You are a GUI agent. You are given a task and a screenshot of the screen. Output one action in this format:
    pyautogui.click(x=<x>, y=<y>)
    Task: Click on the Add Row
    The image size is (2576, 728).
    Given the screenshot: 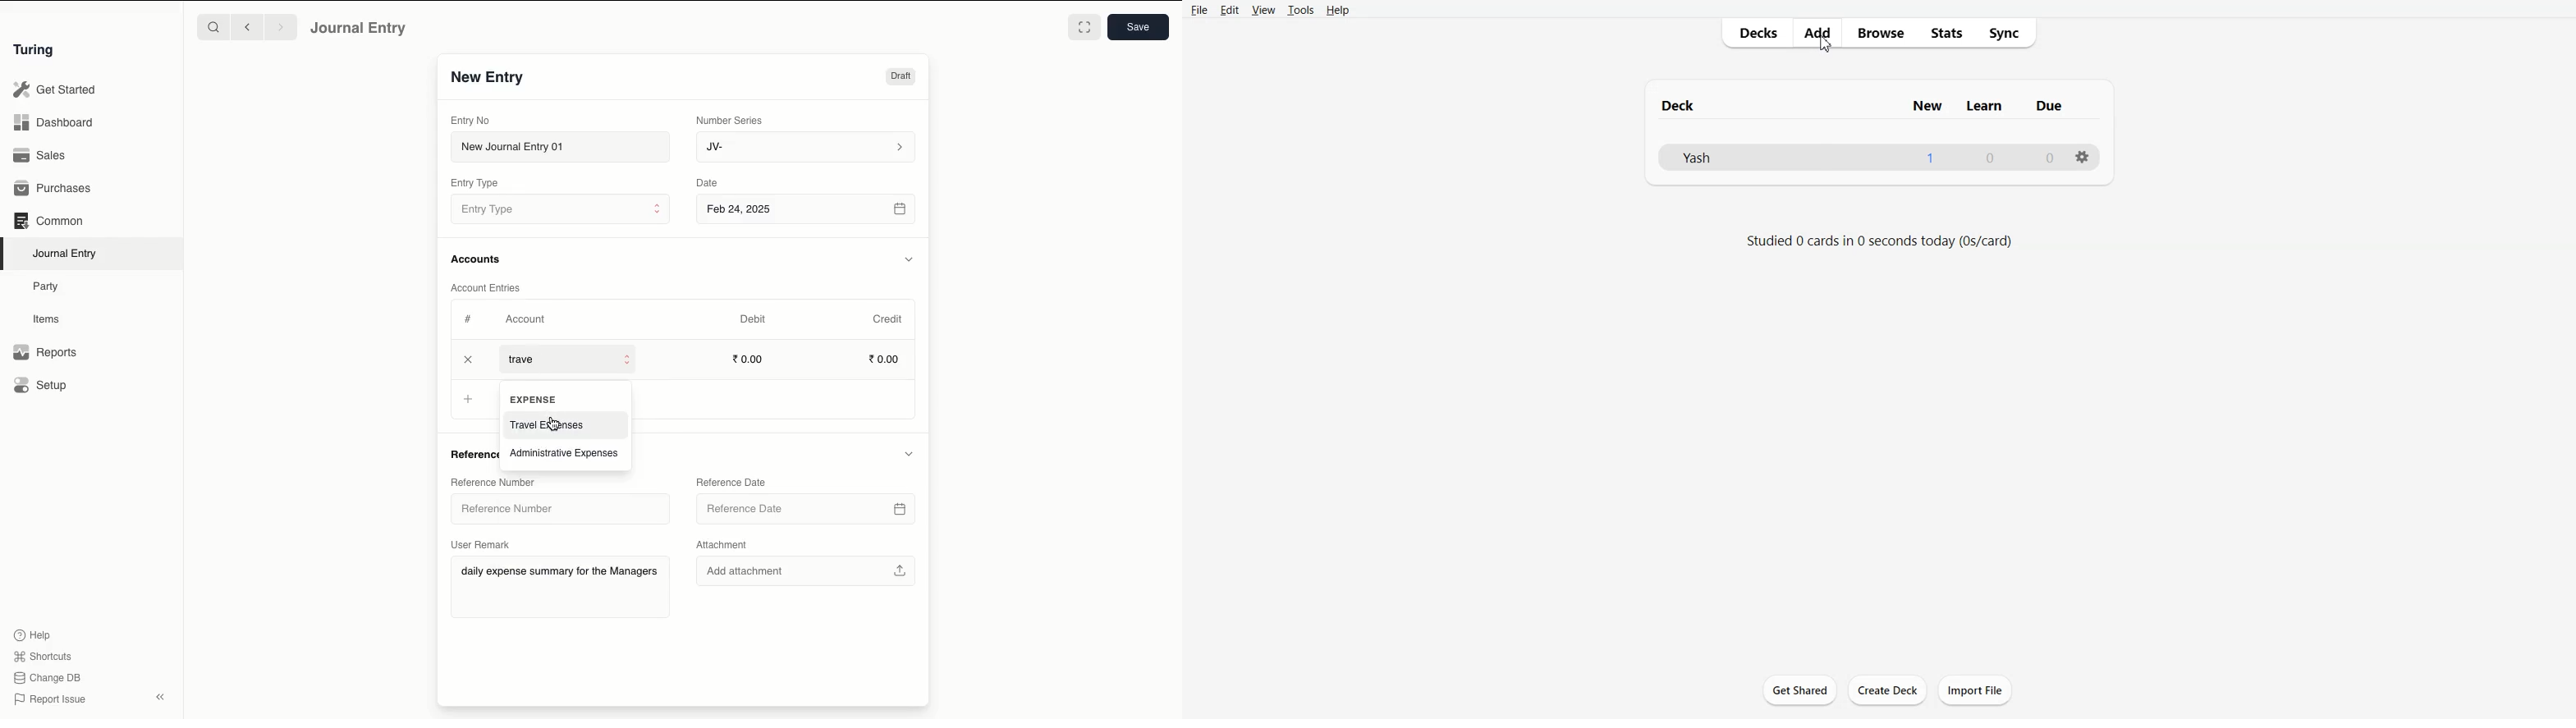 What is the action you would take?
    pyautogui.click(x=529, y=360)
    